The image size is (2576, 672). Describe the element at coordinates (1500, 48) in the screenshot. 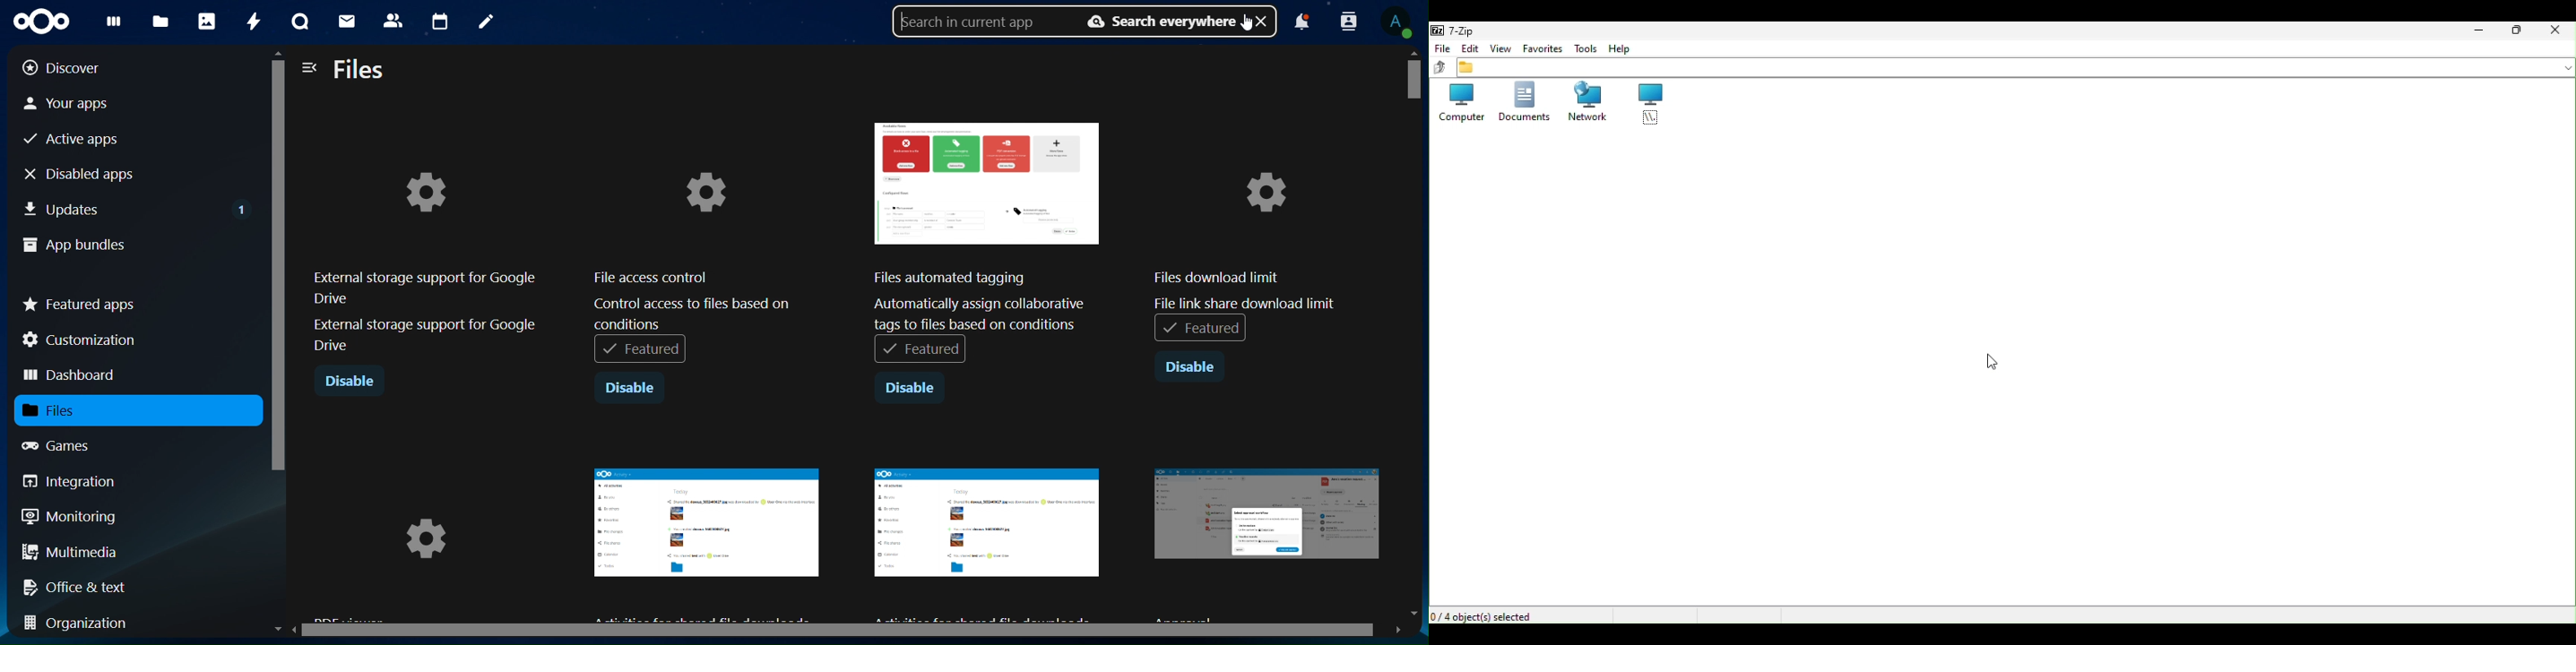

I see `View` at that location.